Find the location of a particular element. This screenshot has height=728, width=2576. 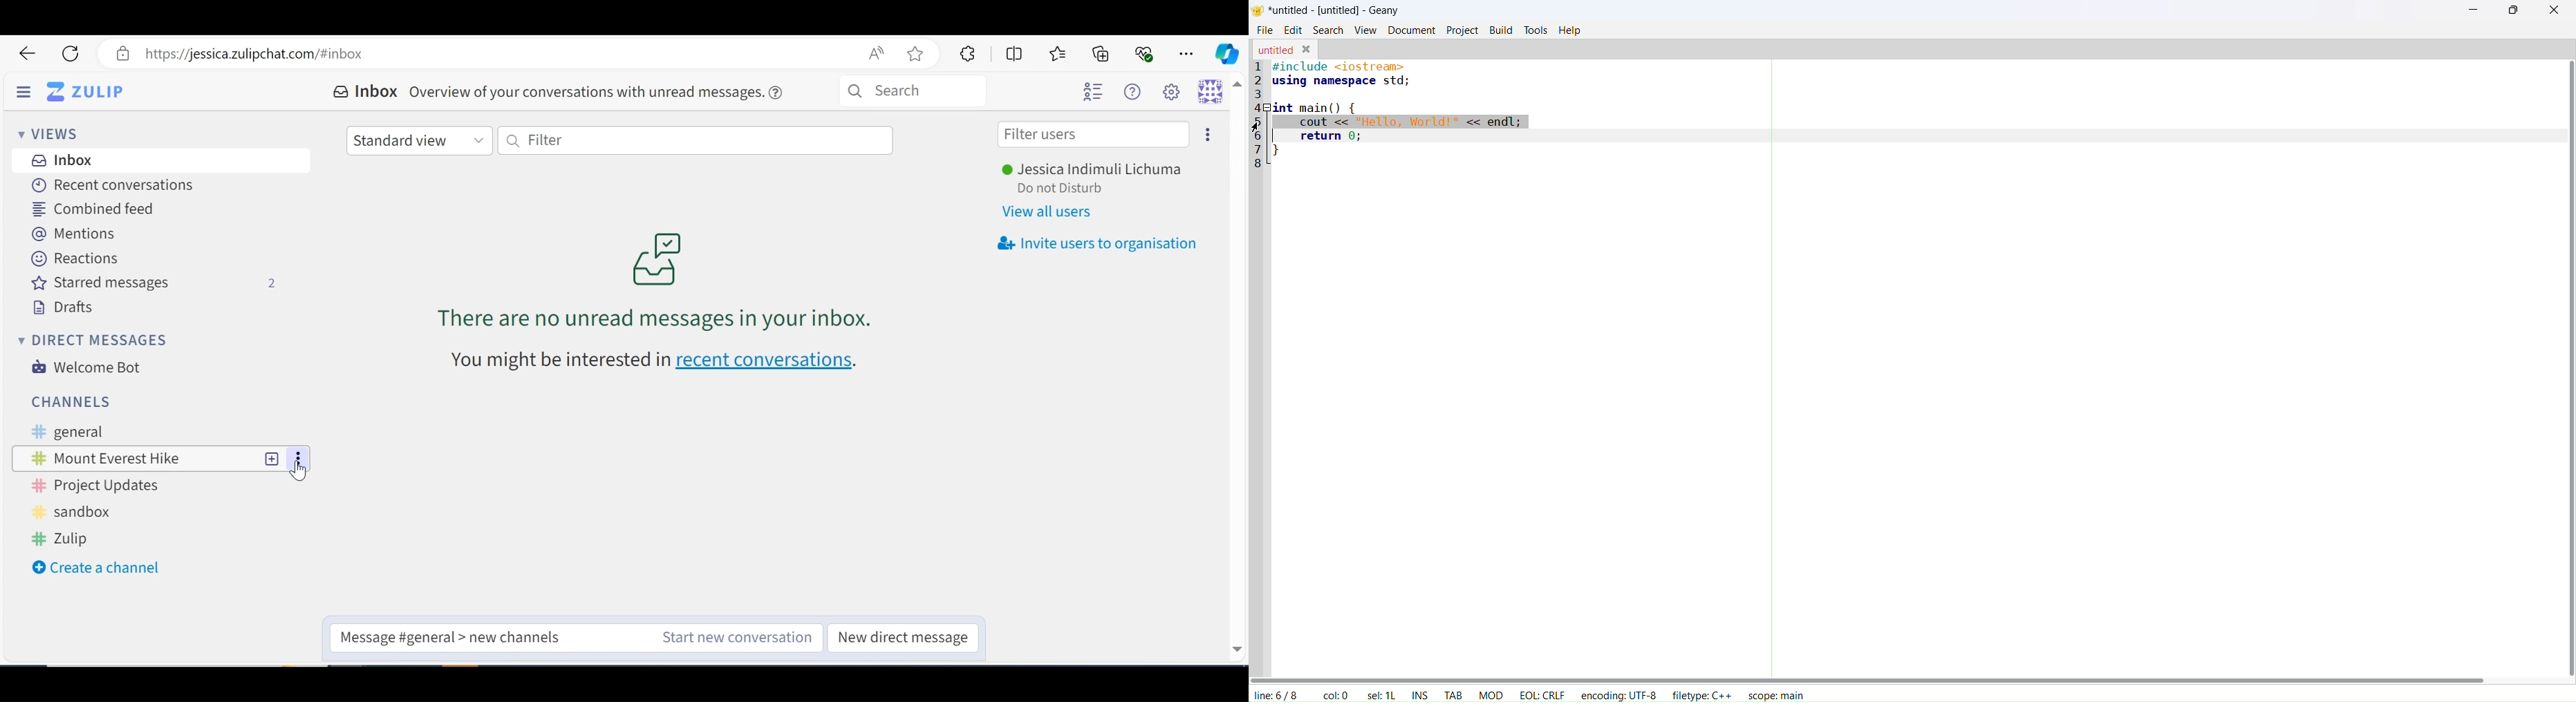

Invite user to oragnisation is located at coordinates (1096, 244).